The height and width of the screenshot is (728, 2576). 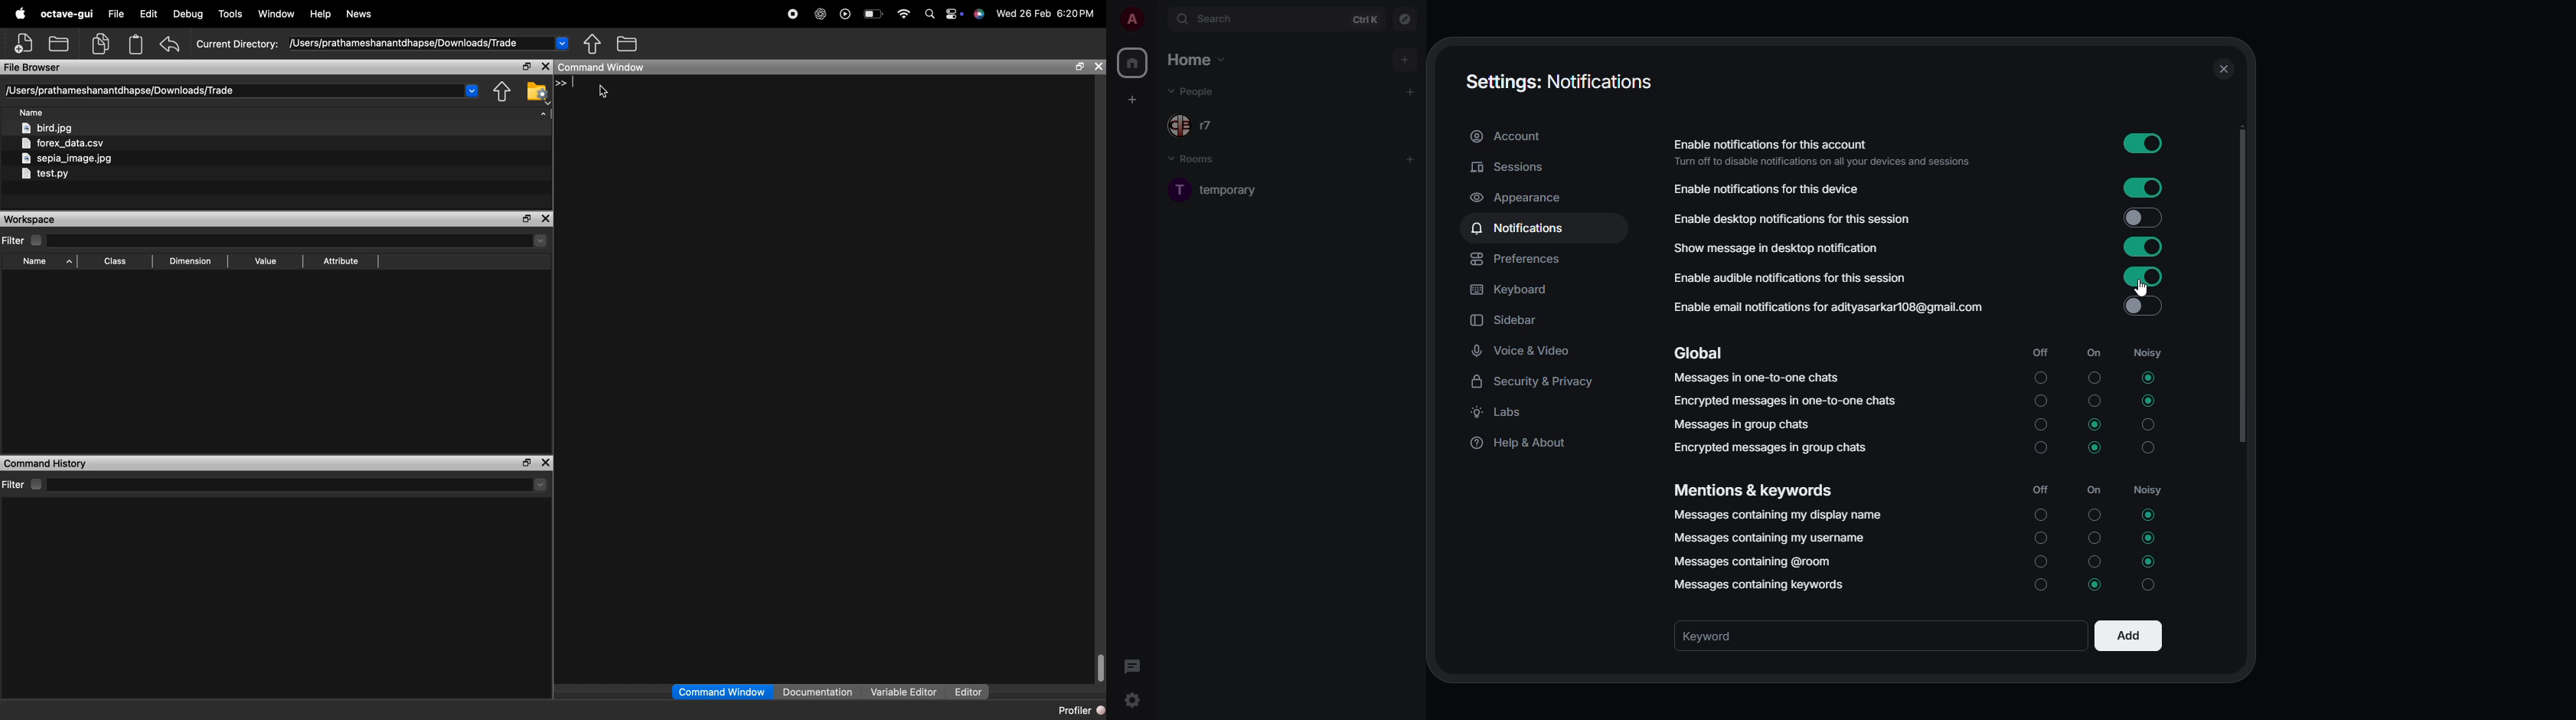 I want to click on messages containing name, so click(x=1778, y=515).